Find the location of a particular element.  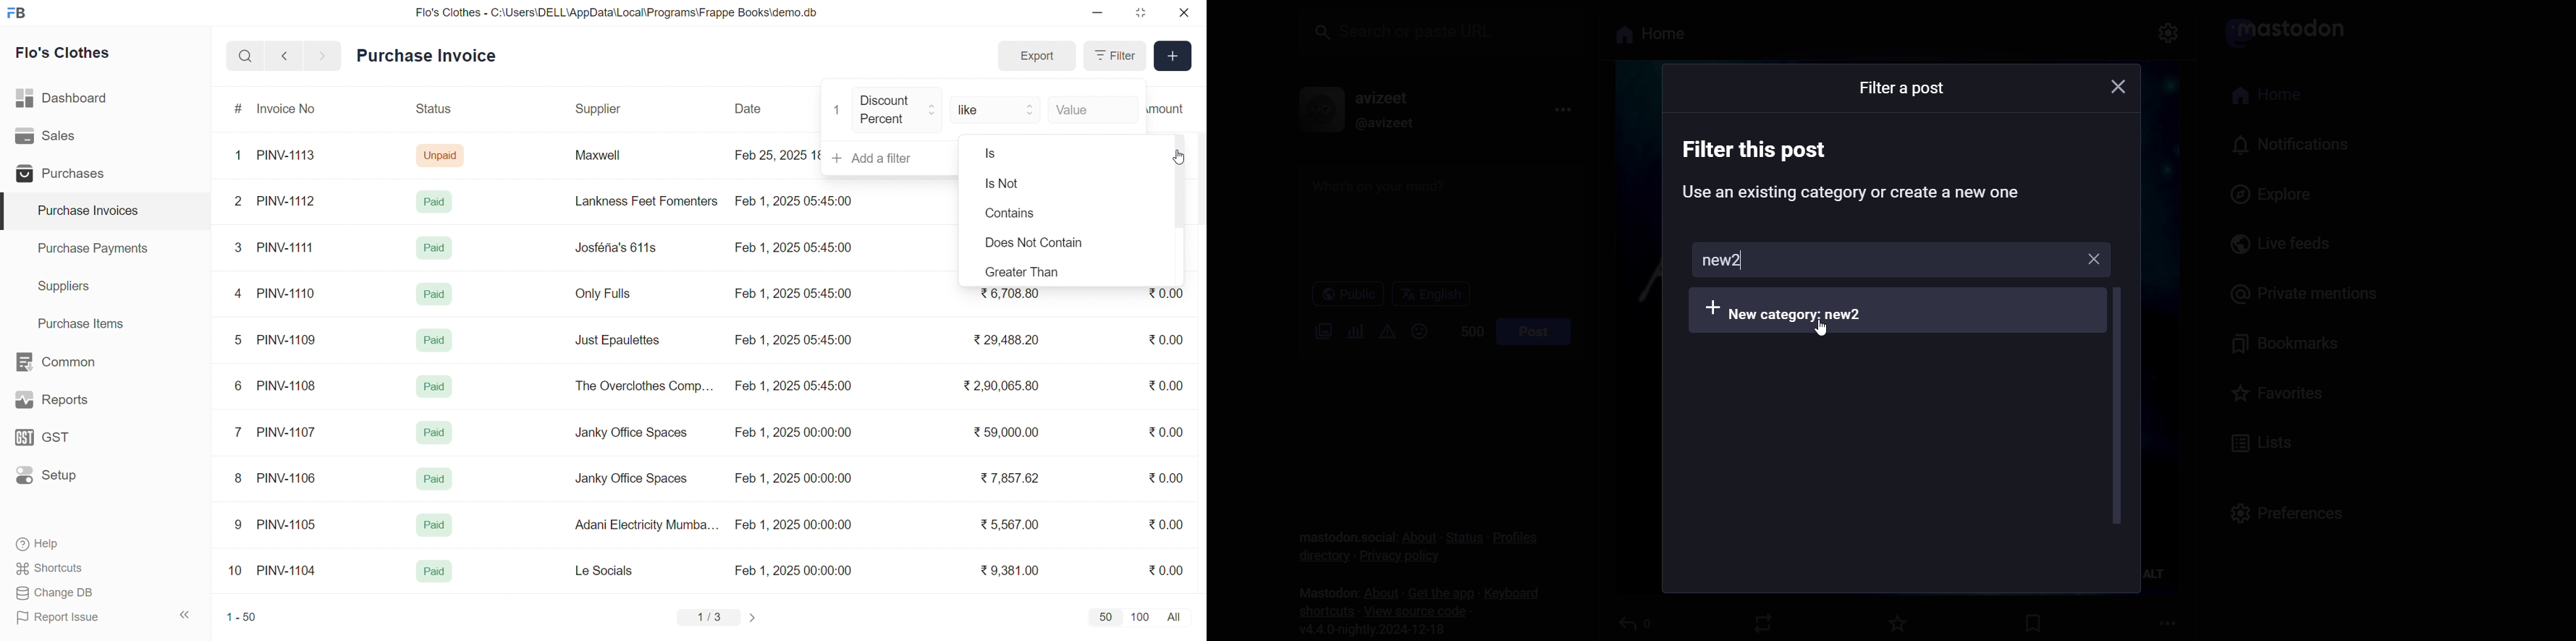

Paid is located at coordinates (437, 338).